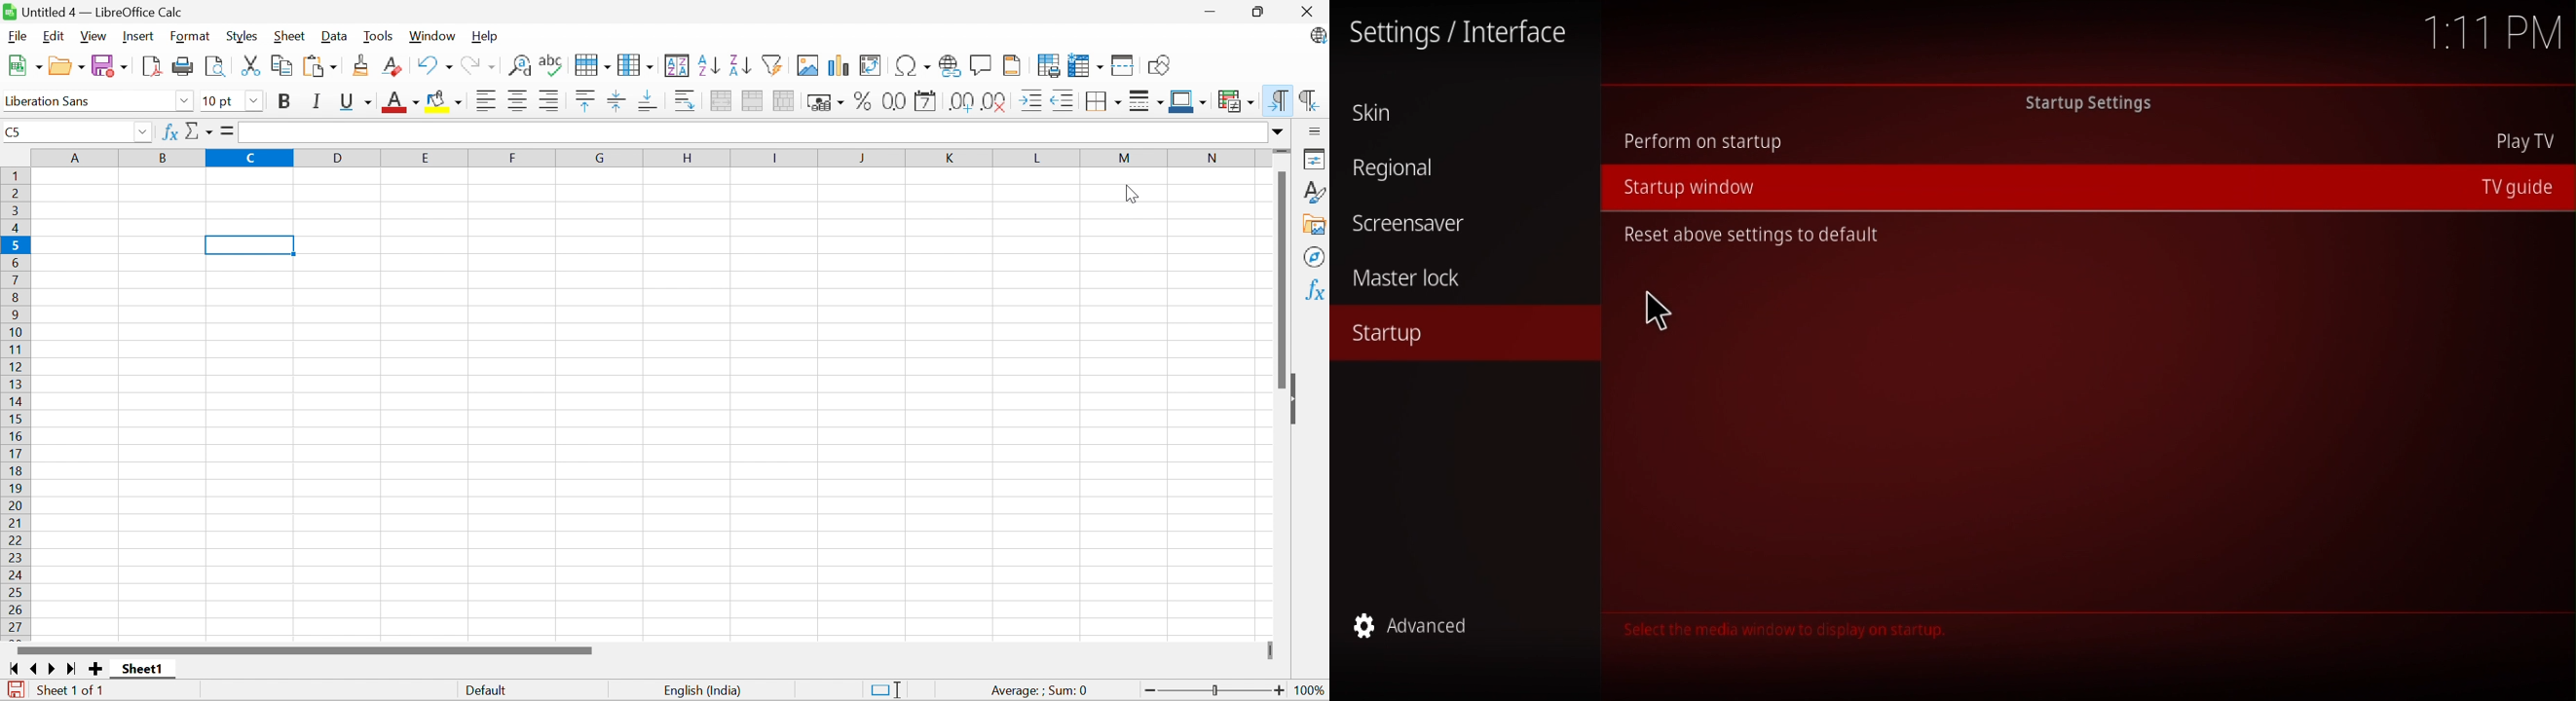 The height and width of the screenshot is (728, 2576). Describe the element at coordinates (15, 669) in the screenshot. I see `Scroll to first sheet` at that location.